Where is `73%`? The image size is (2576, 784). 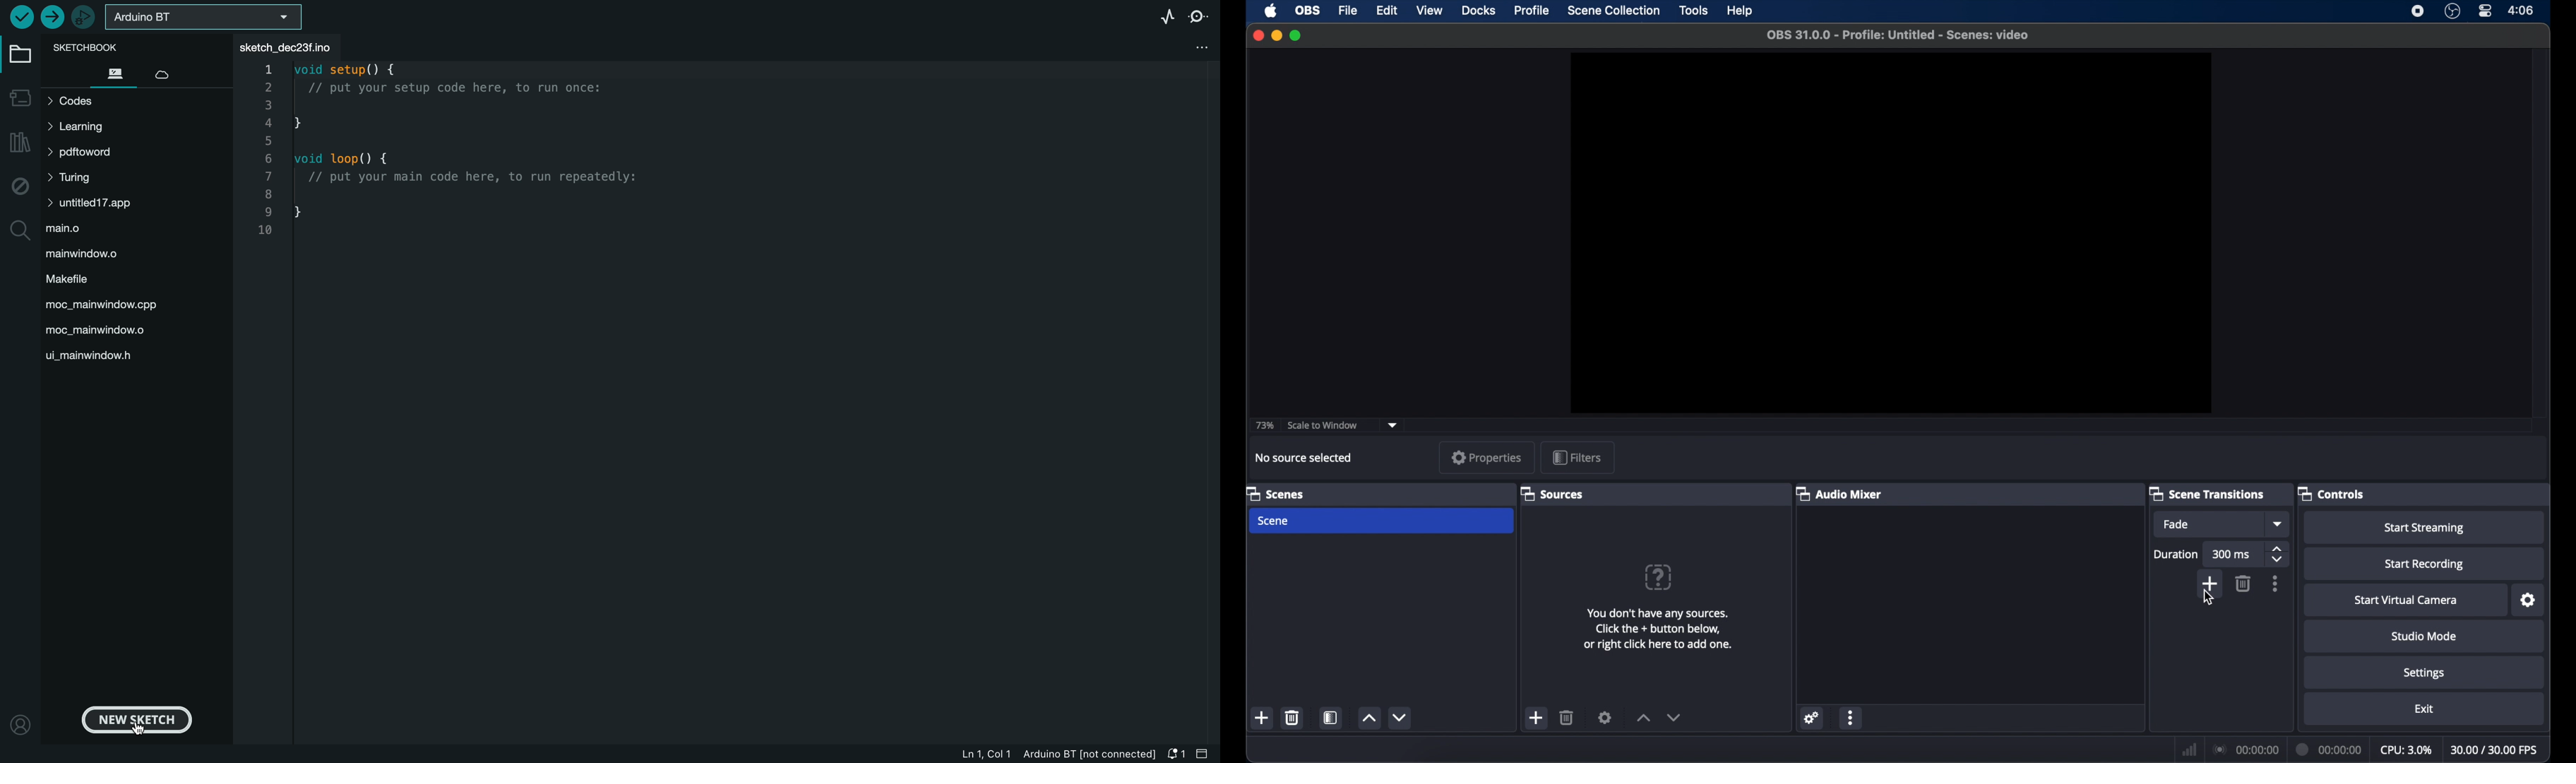
73% is located at coordinates (1264, 425).